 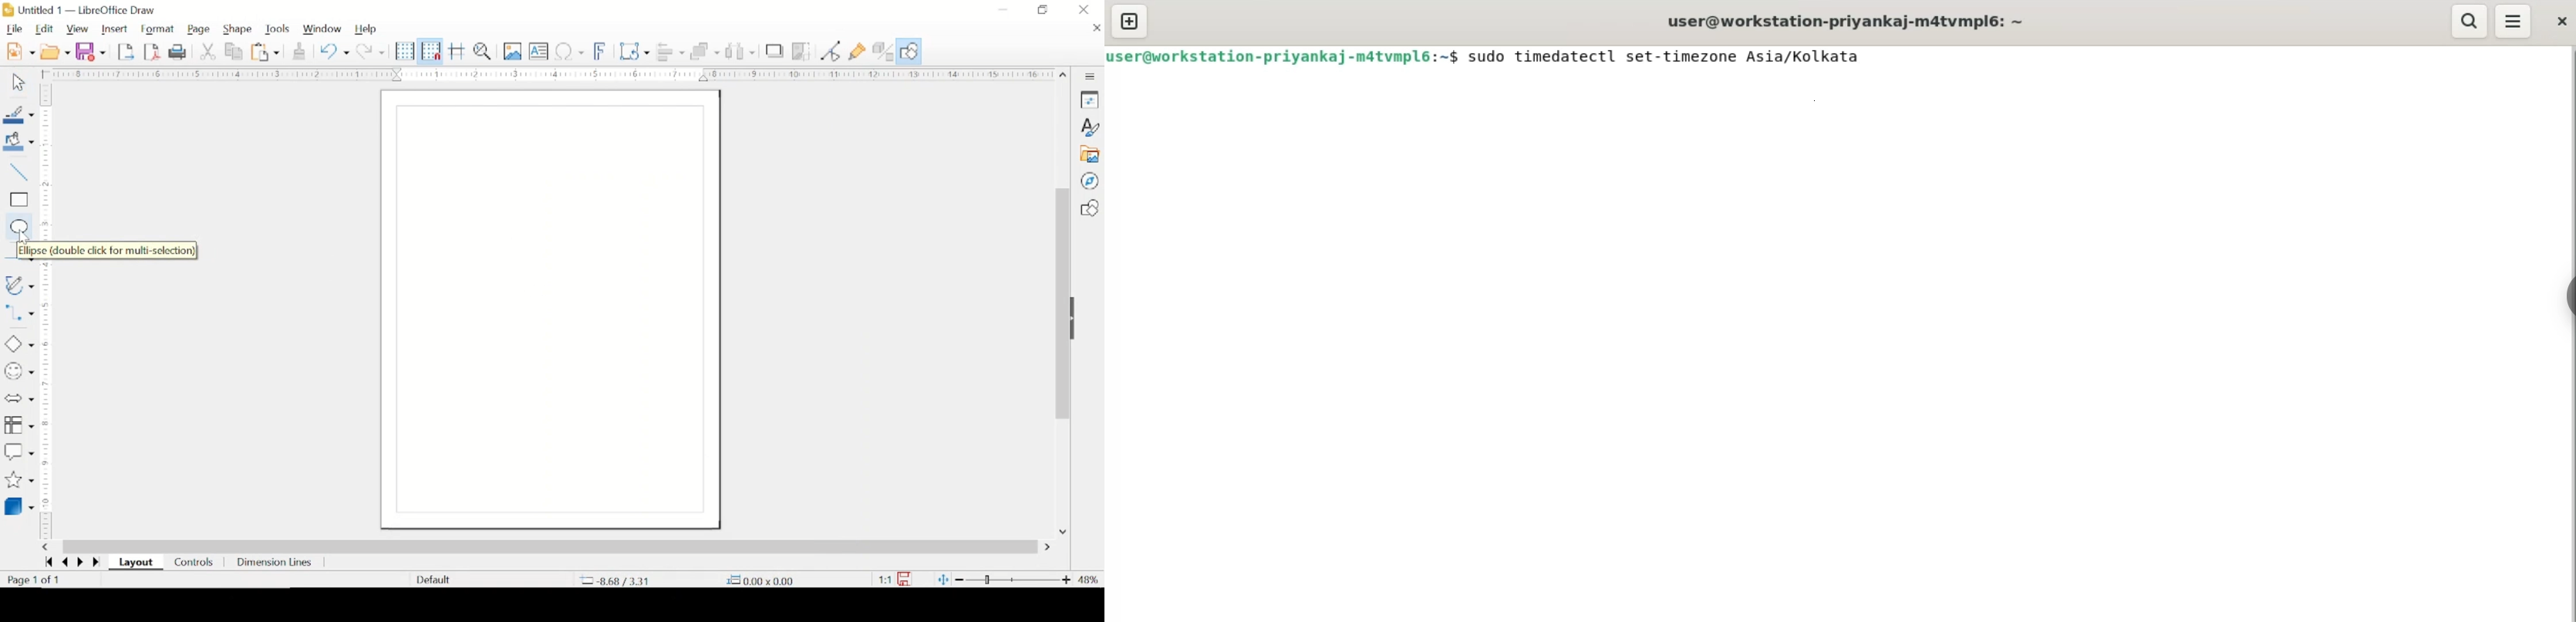 I want to click on scroll up arrow, so click(x=1064, y=73).